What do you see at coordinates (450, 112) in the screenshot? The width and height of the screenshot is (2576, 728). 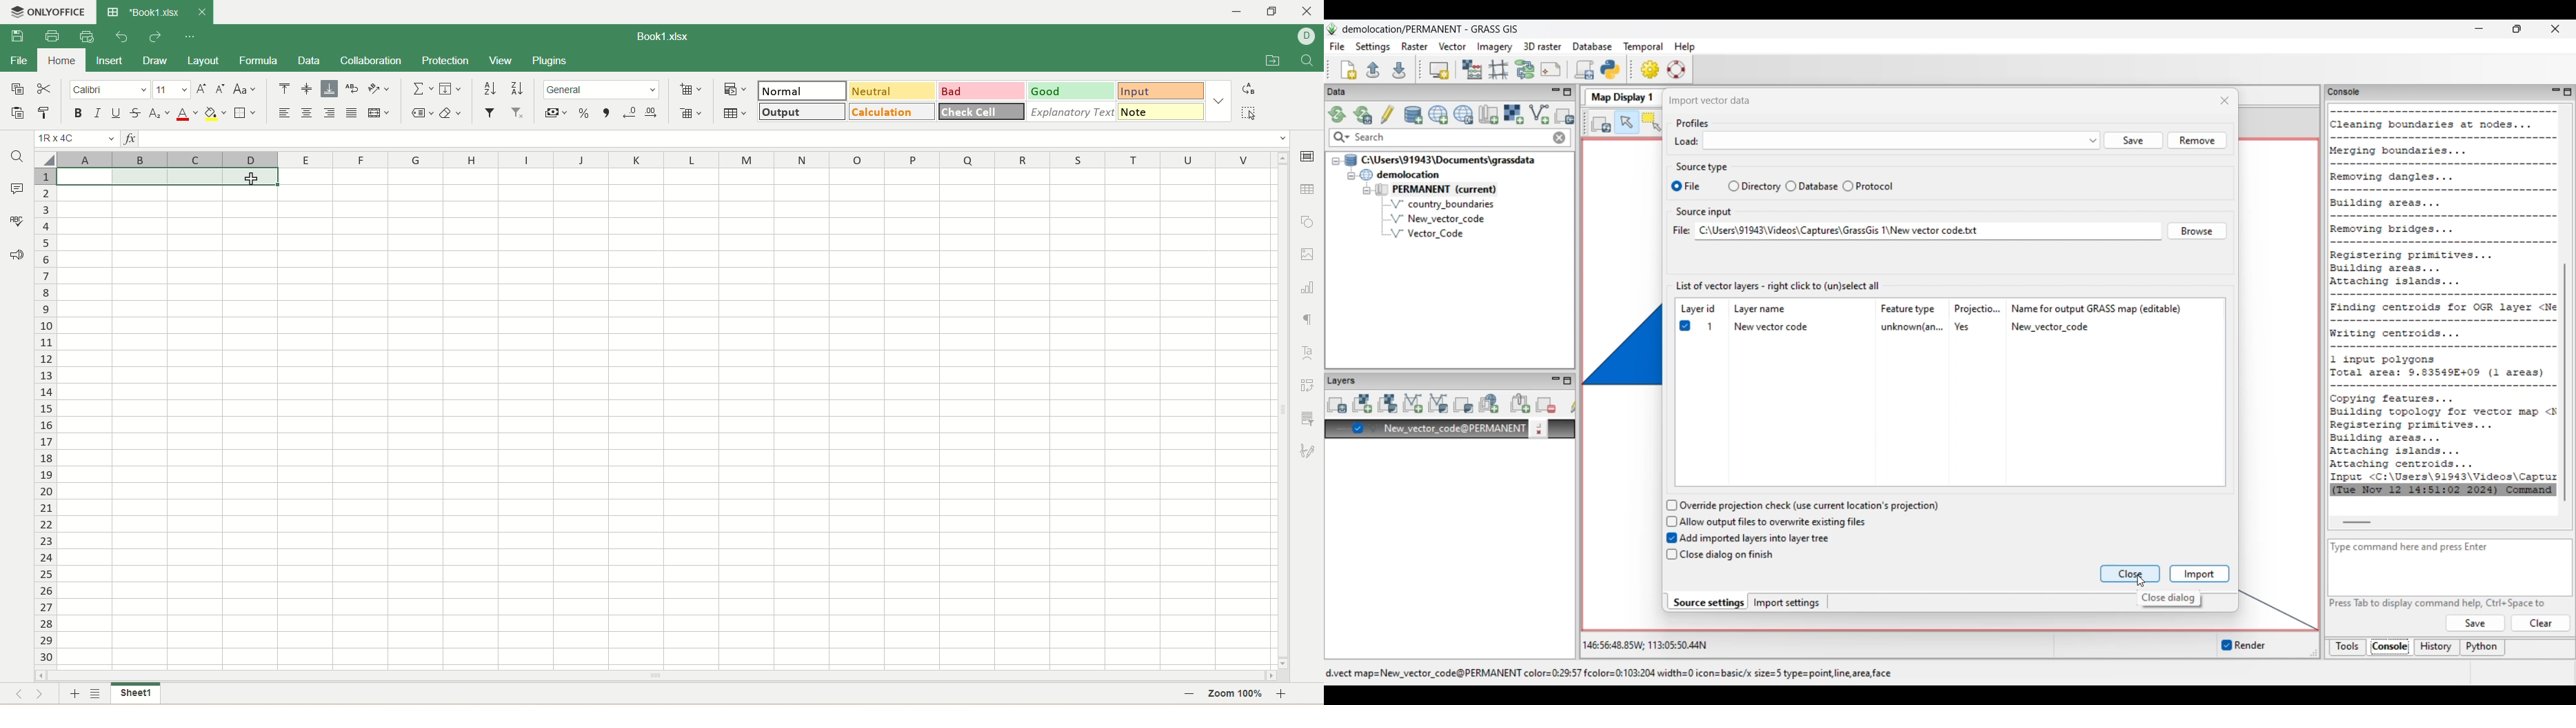 I see `clear` at bounding box center [450, 112].